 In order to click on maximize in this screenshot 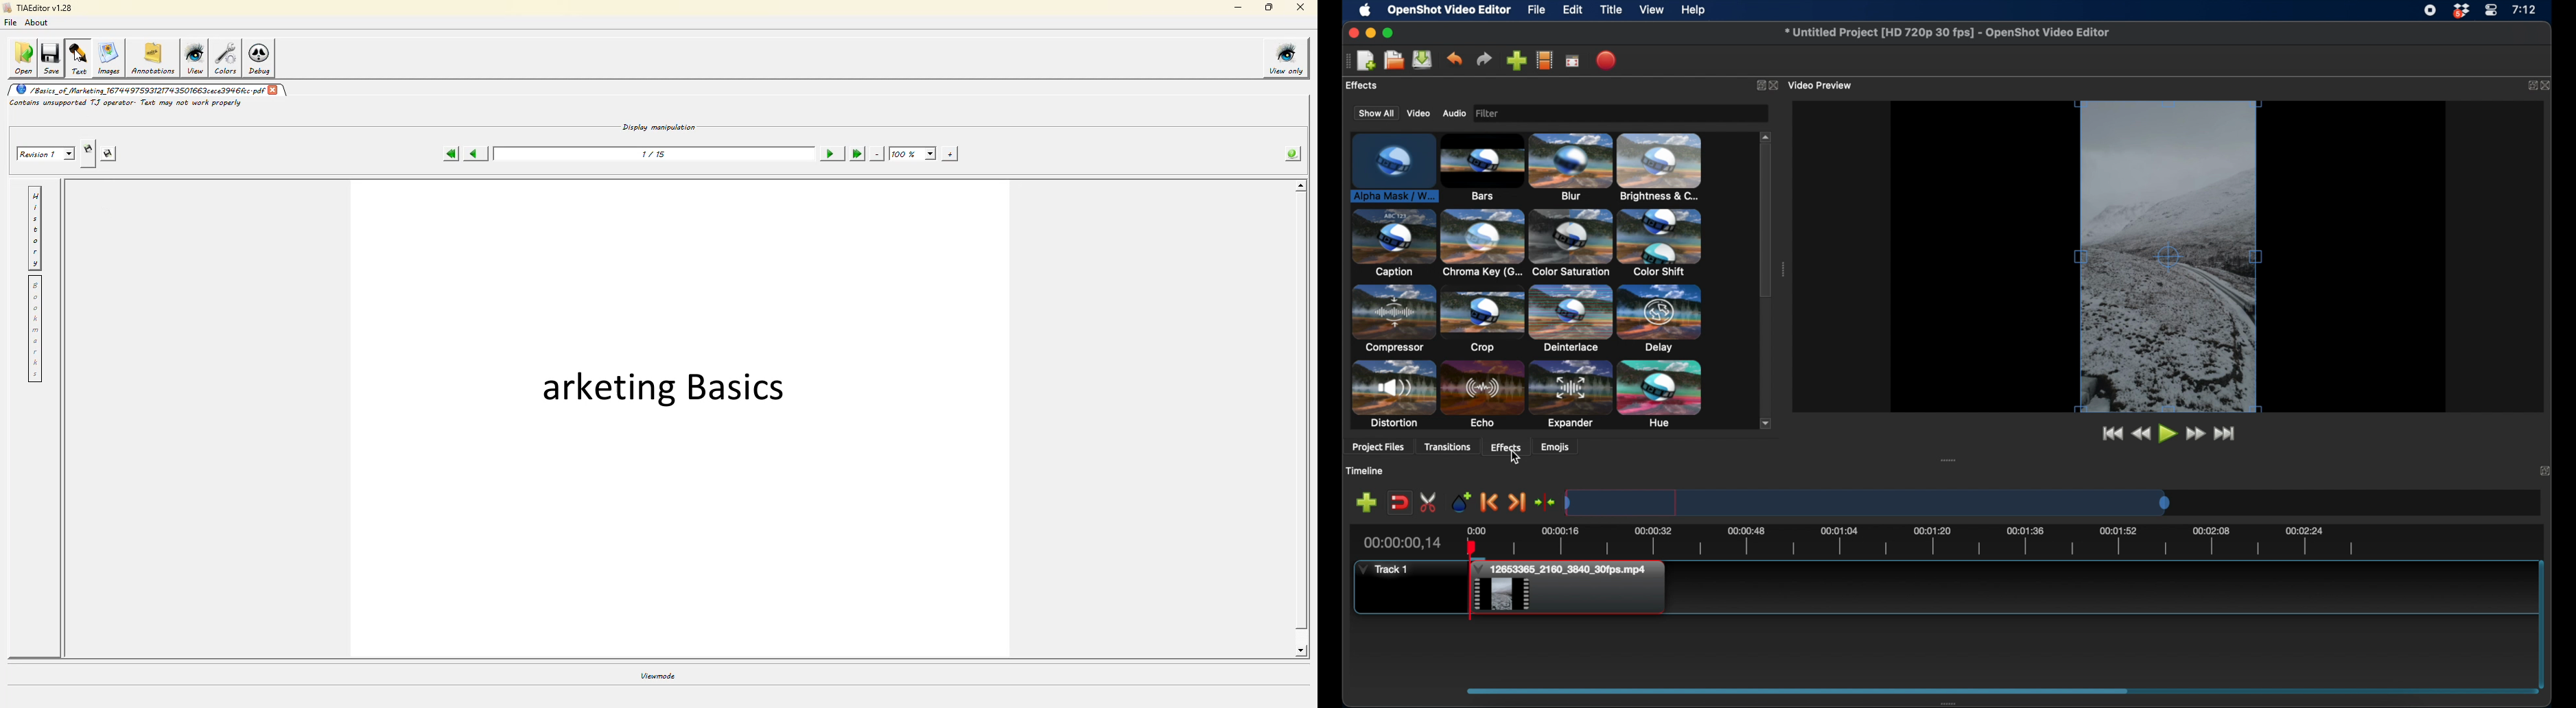, I will do `click(1389, 33)`.